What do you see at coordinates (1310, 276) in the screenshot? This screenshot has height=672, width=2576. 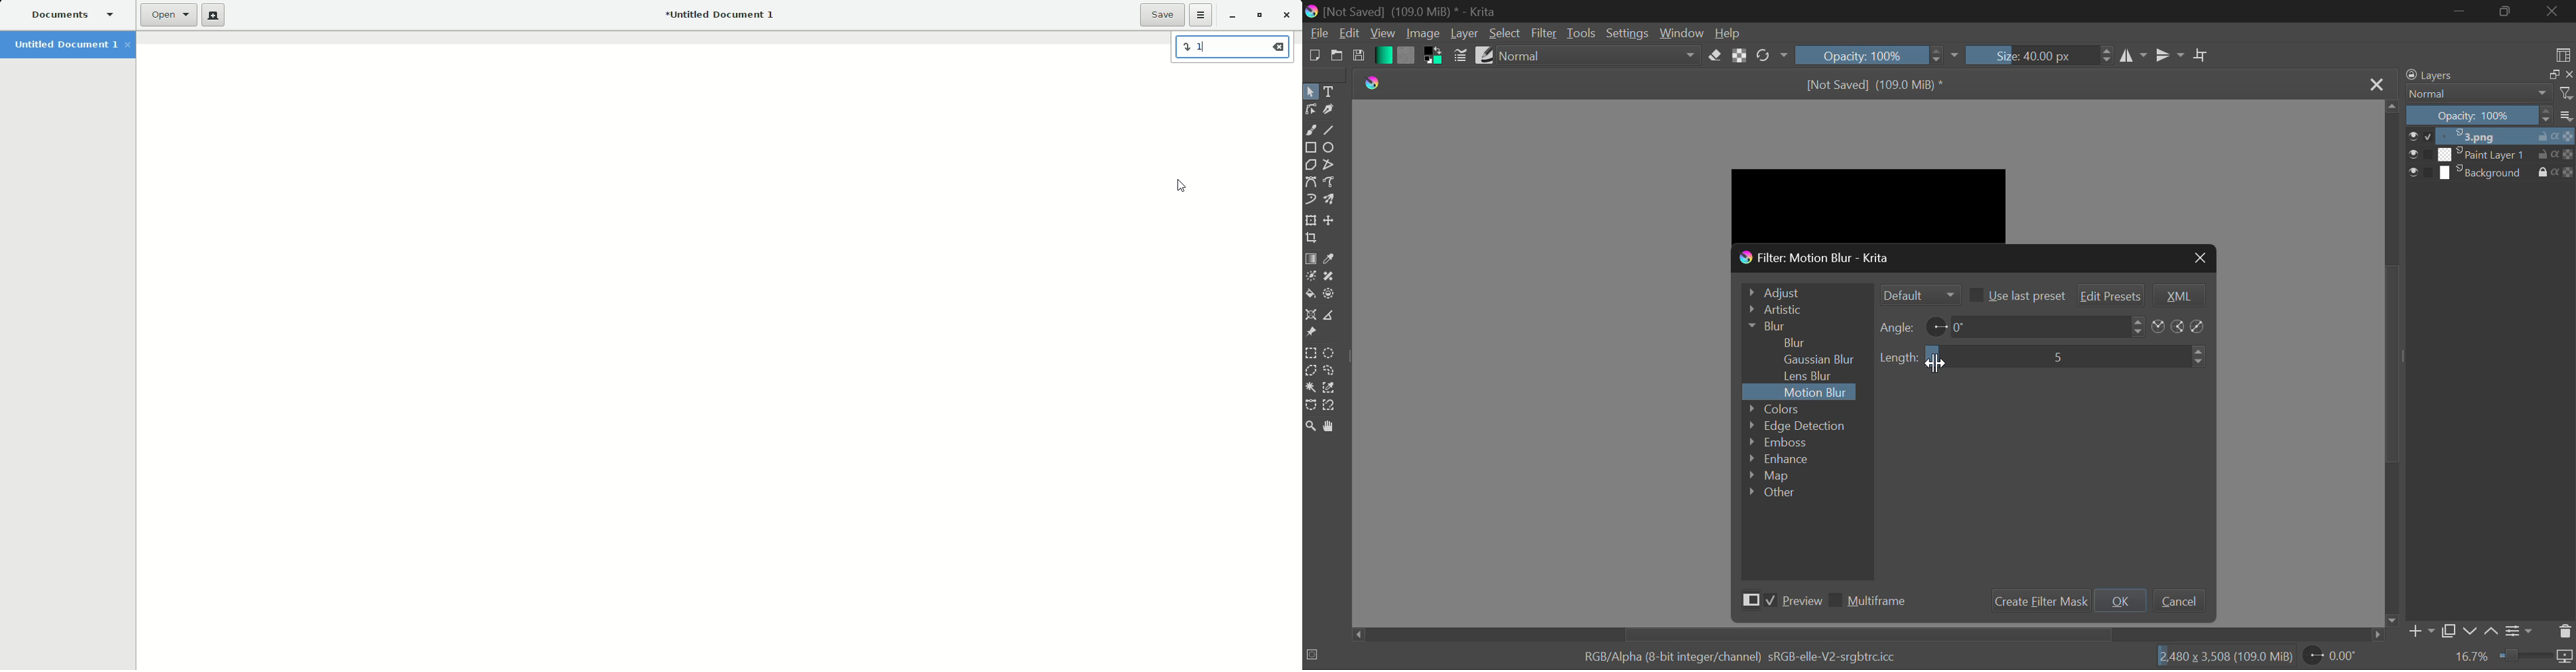 I see `Colorize Mask Tool` at bounding box center [1310, 276].